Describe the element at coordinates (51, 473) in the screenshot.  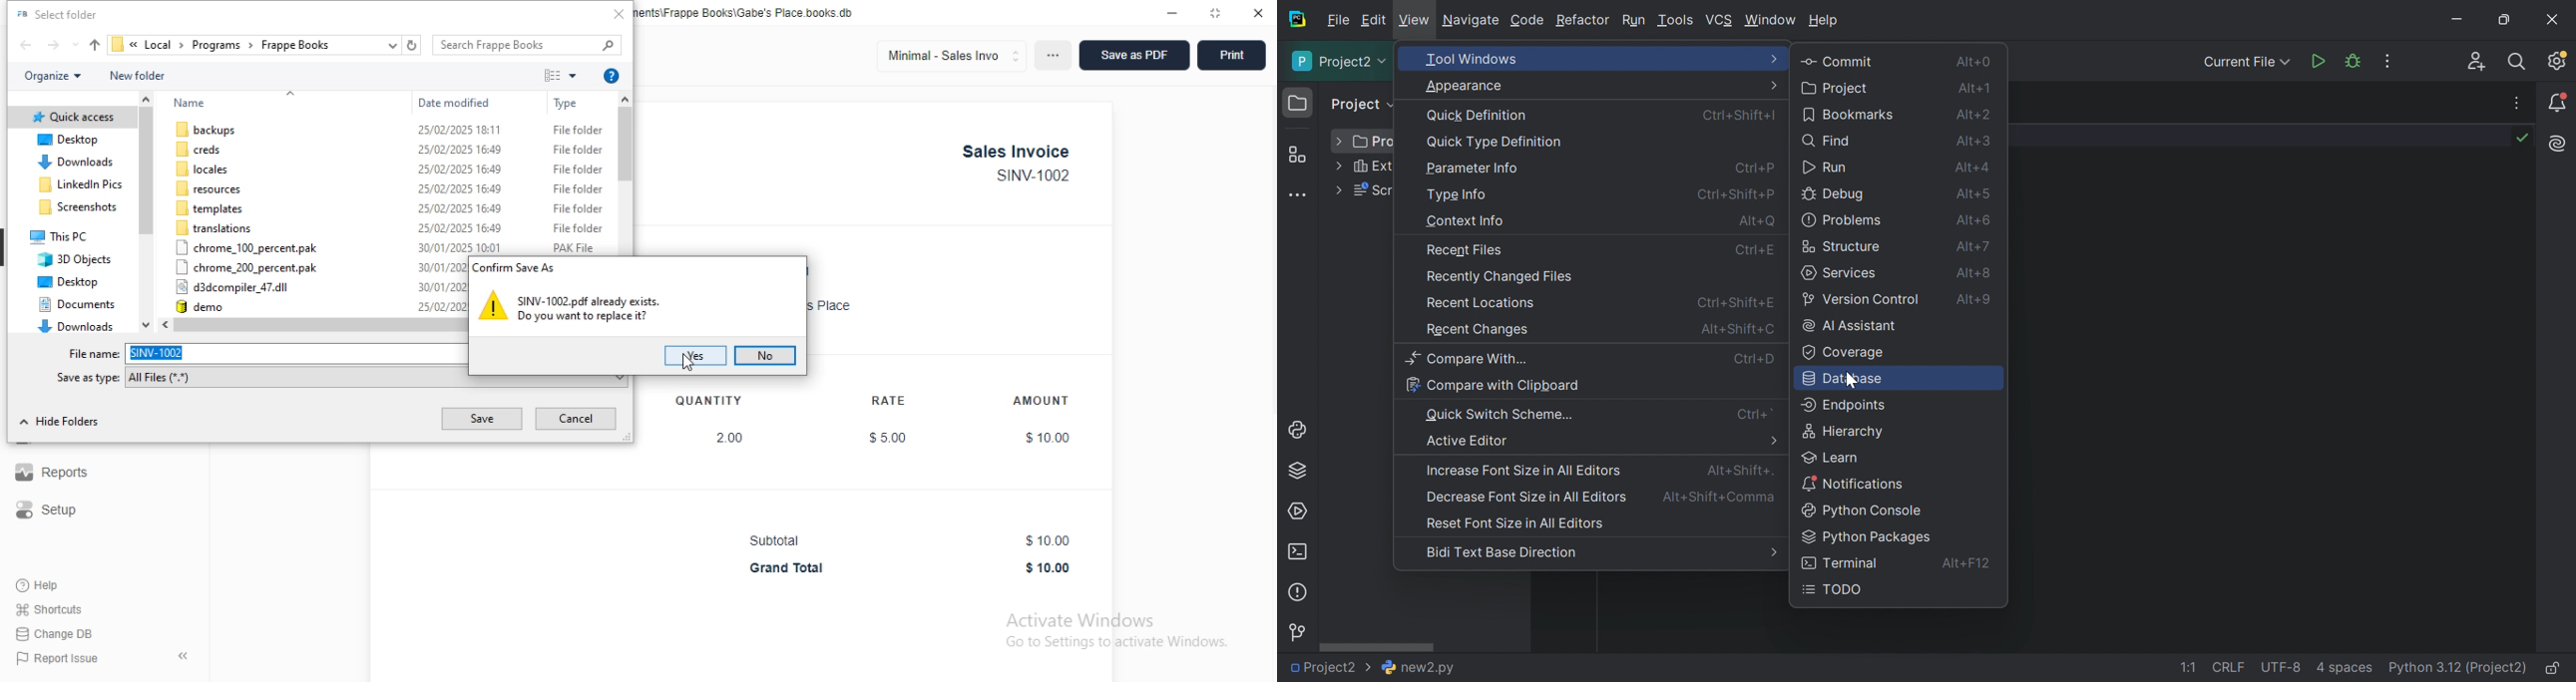
I see `reports` at that location.